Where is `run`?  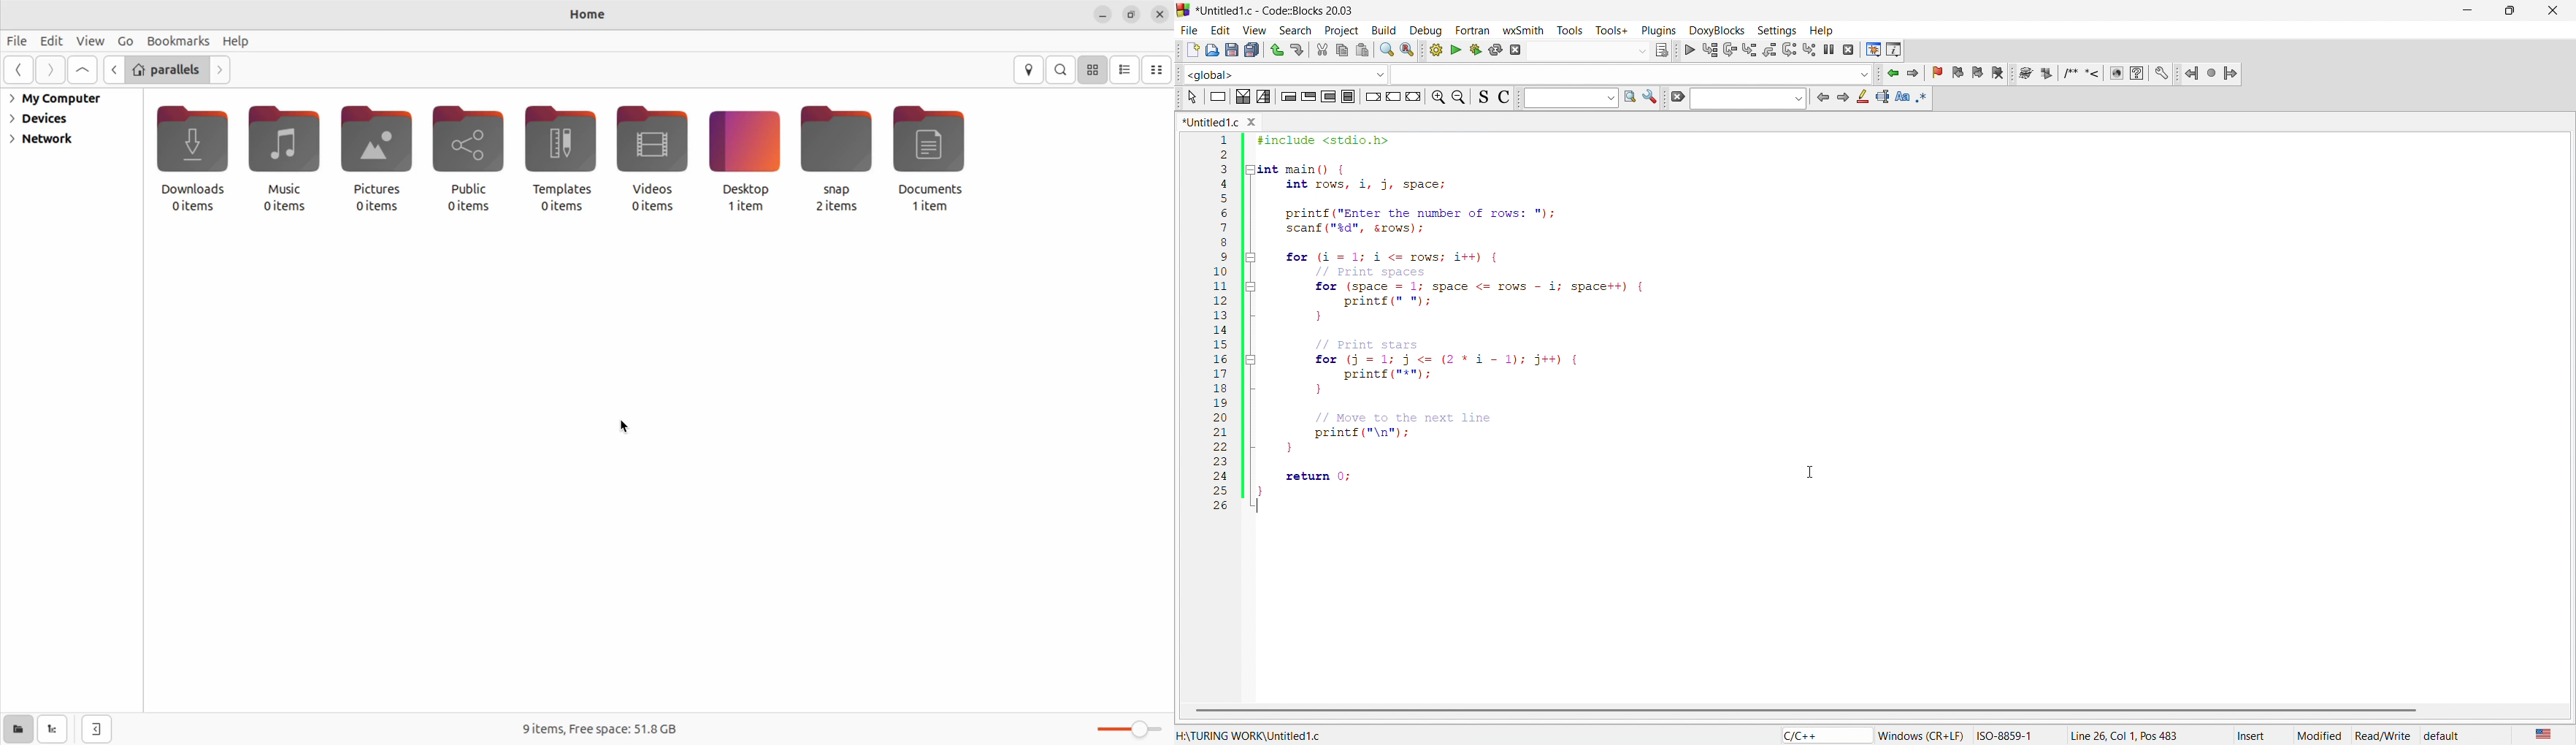 run is located at coordinates (1452, 50).